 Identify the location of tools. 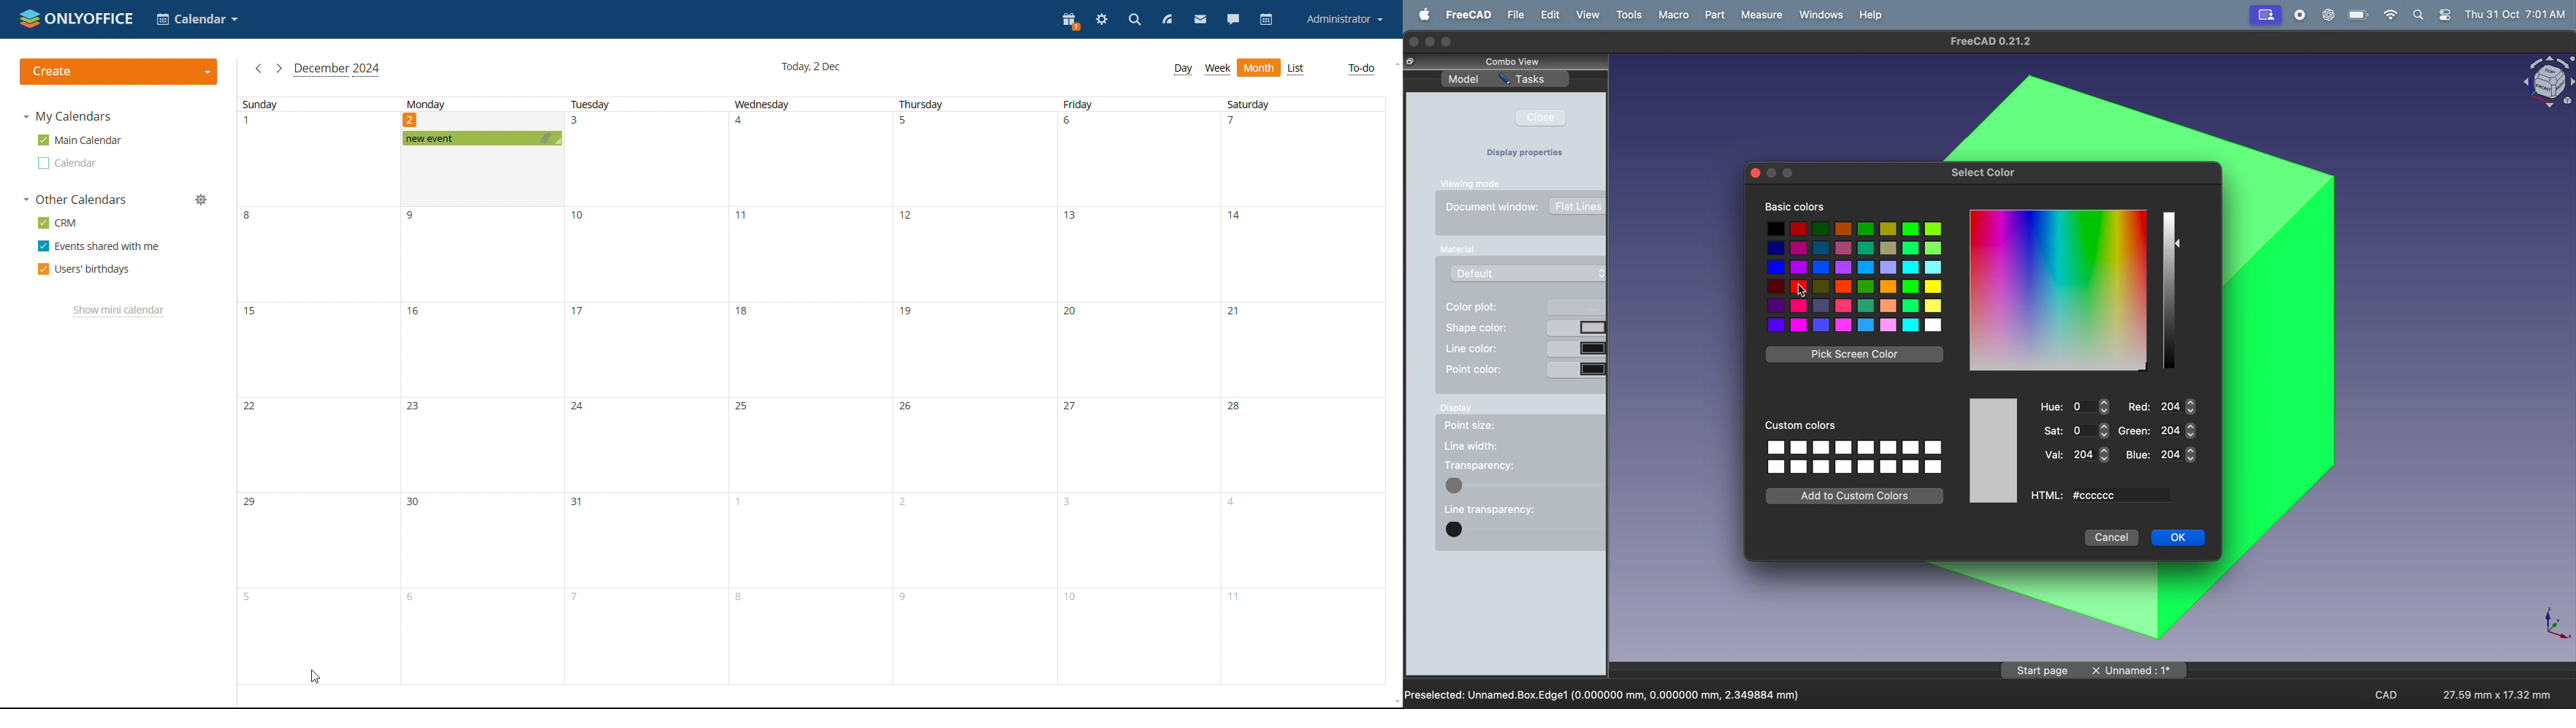
(1631, 15).